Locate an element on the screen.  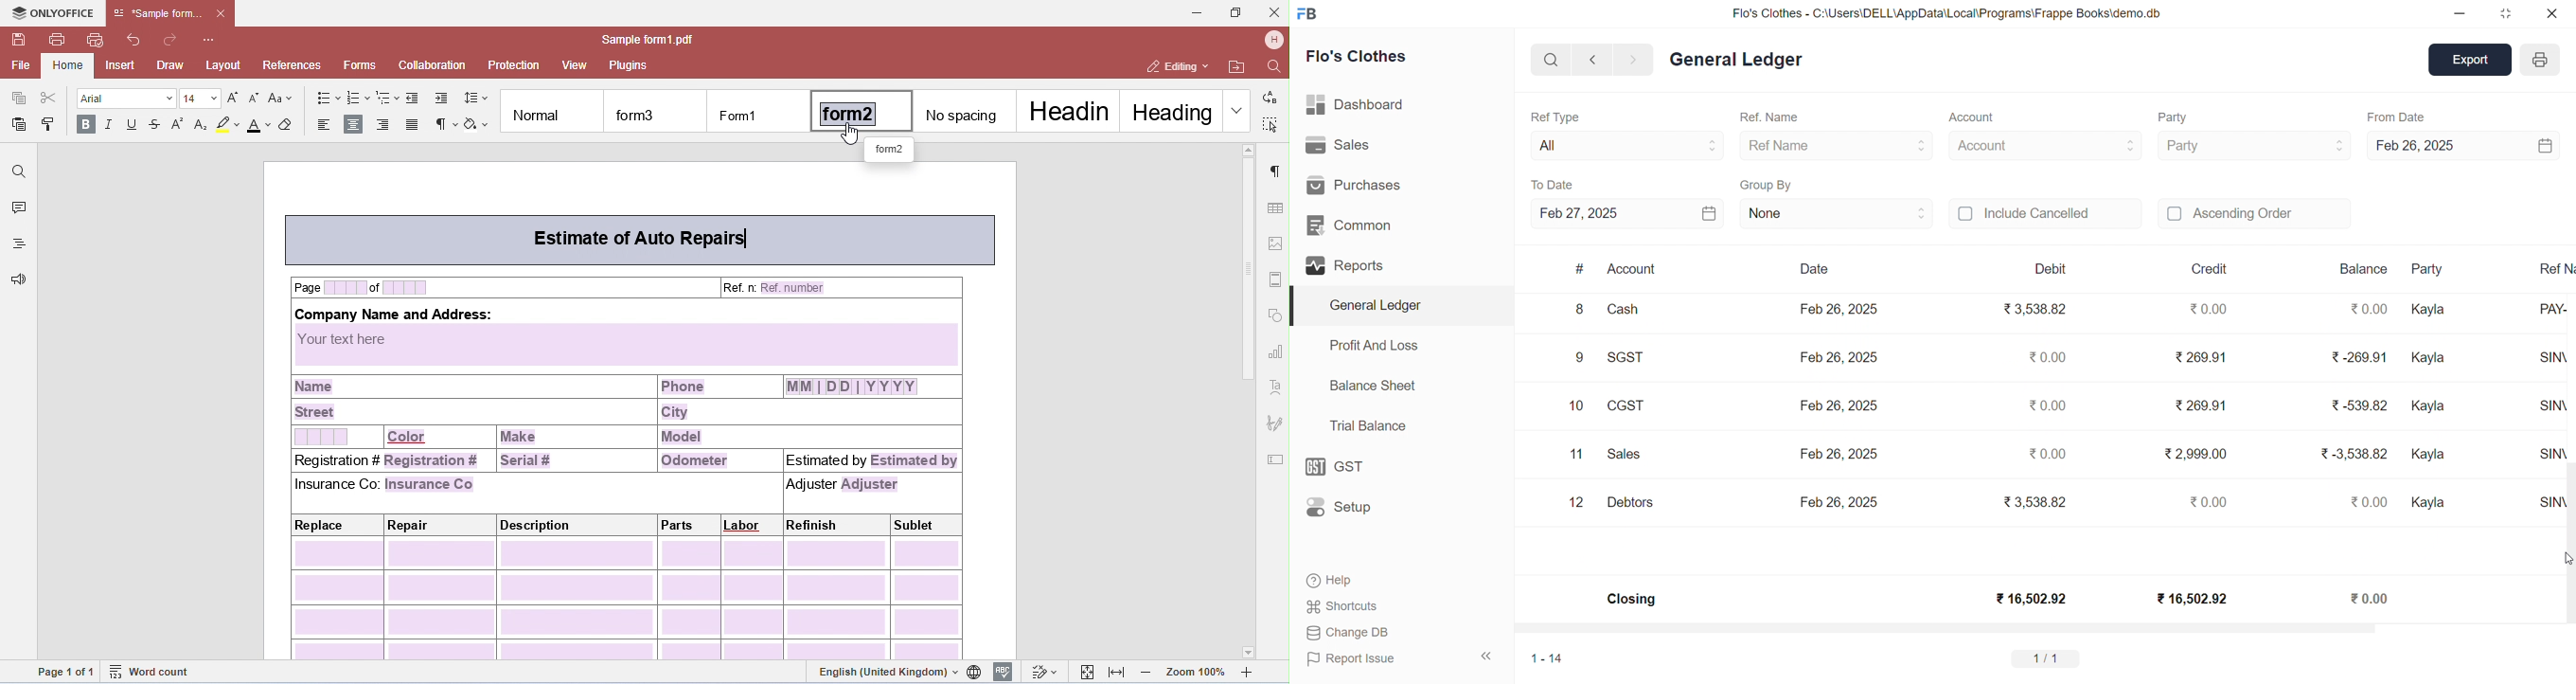
Kayla is located at coordinates (2433, 359).